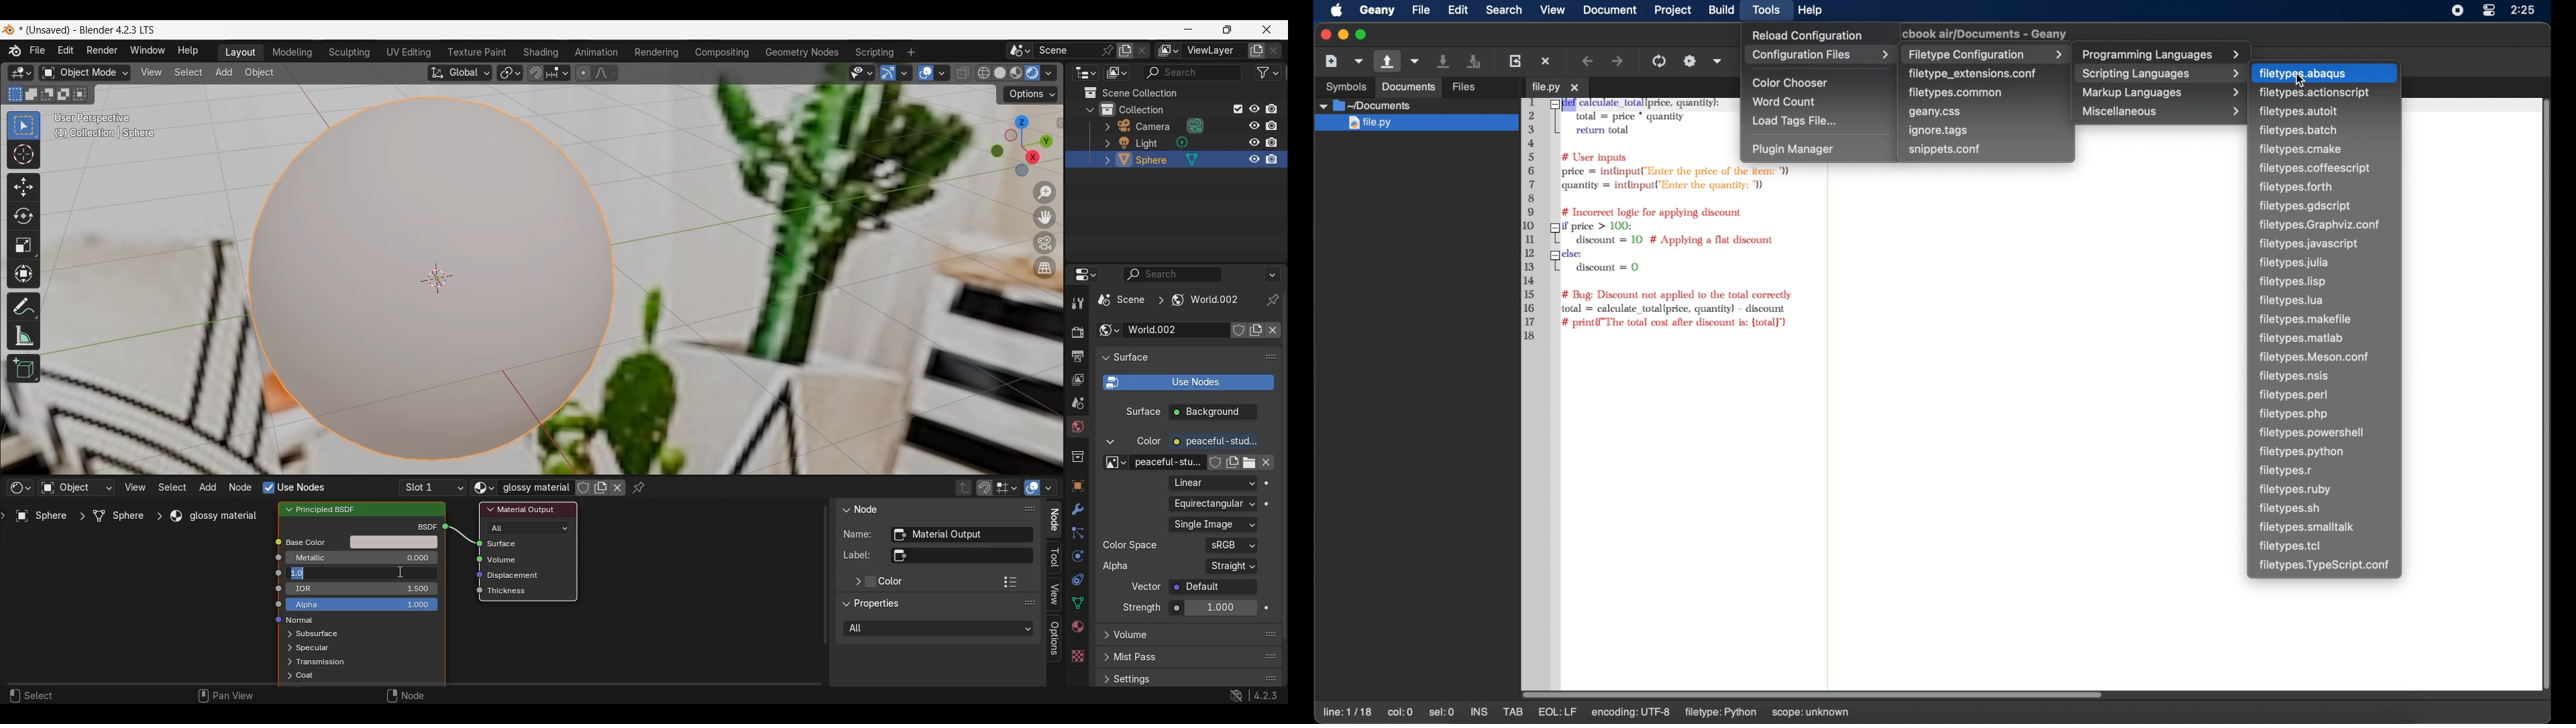 The height and width of the screenshot is (728, 2576). What do you see at coordinates (1957, 92) in the screenshot?
I see `filetypes.common` at bounding box center [1957, 92].